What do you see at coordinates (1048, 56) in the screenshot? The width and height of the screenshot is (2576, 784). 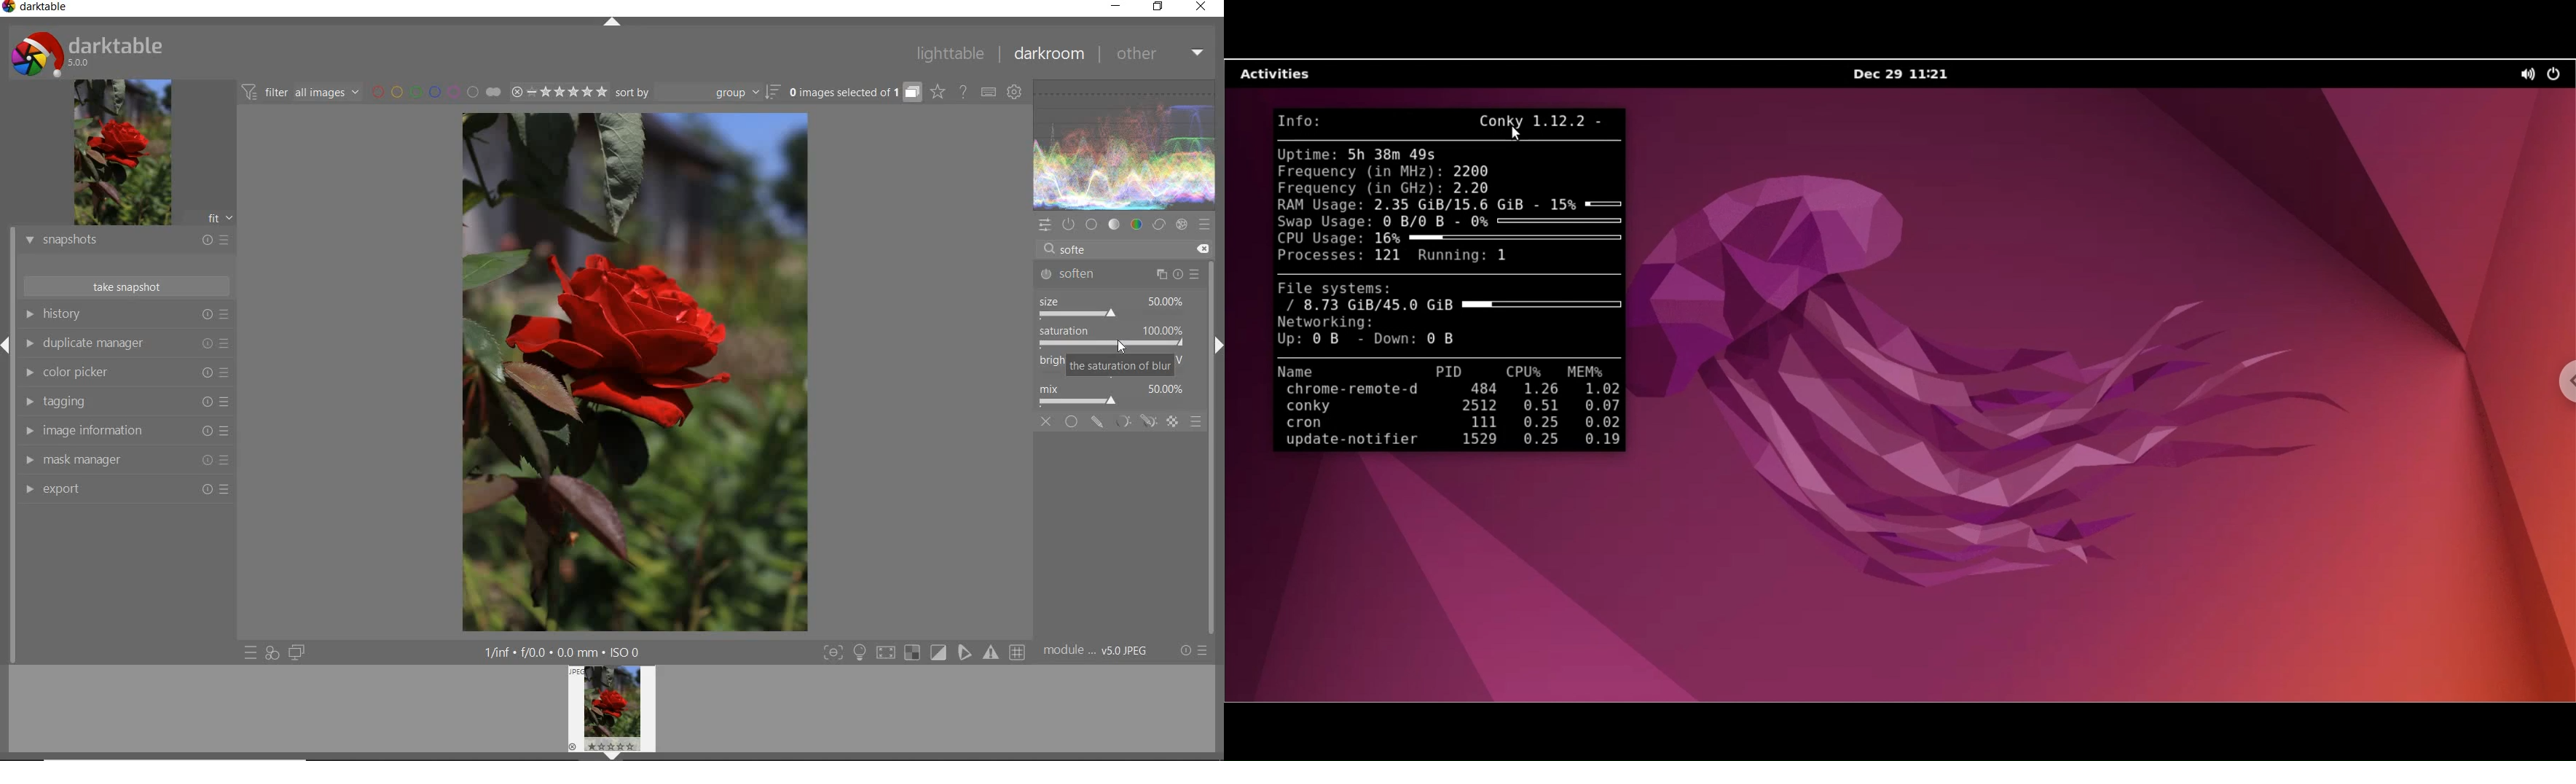 I see `darkroom` at bounding box center [1048, 56].